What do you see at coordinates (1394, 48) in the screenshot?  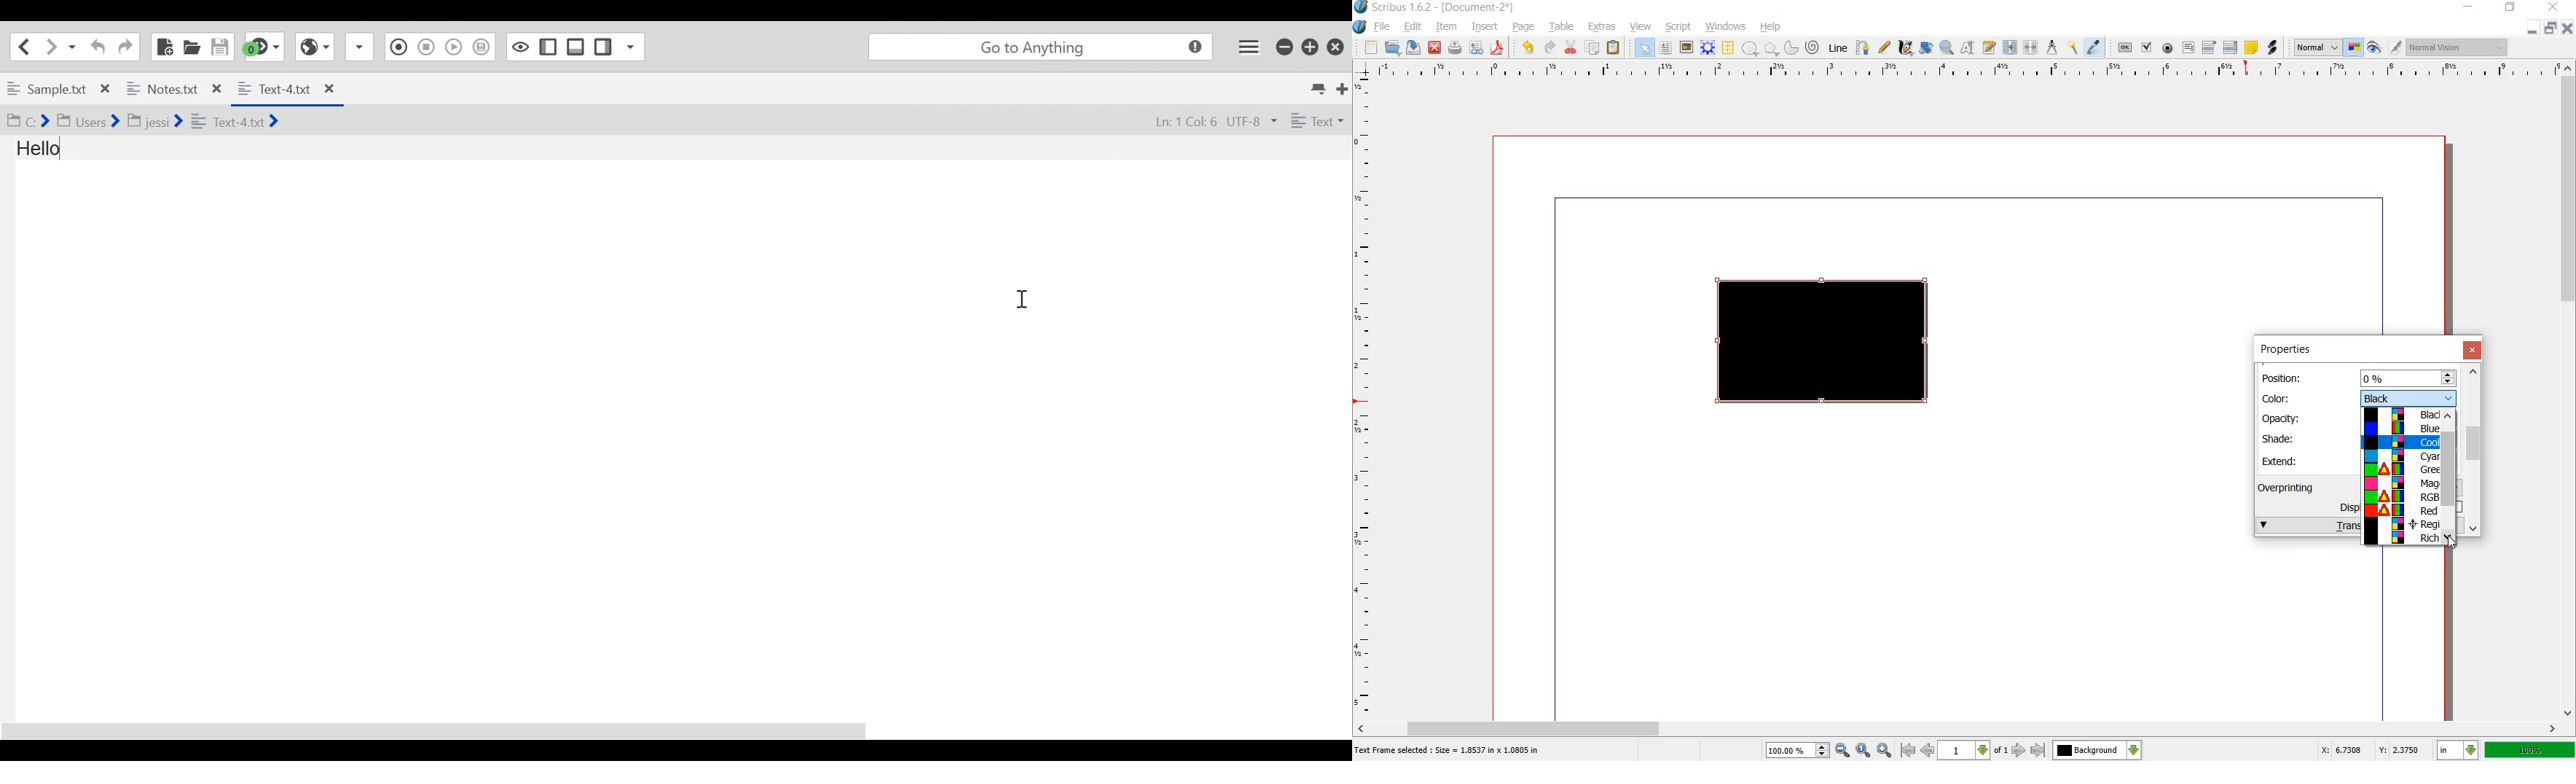 I see `open` at bounding box center [1394, 48].